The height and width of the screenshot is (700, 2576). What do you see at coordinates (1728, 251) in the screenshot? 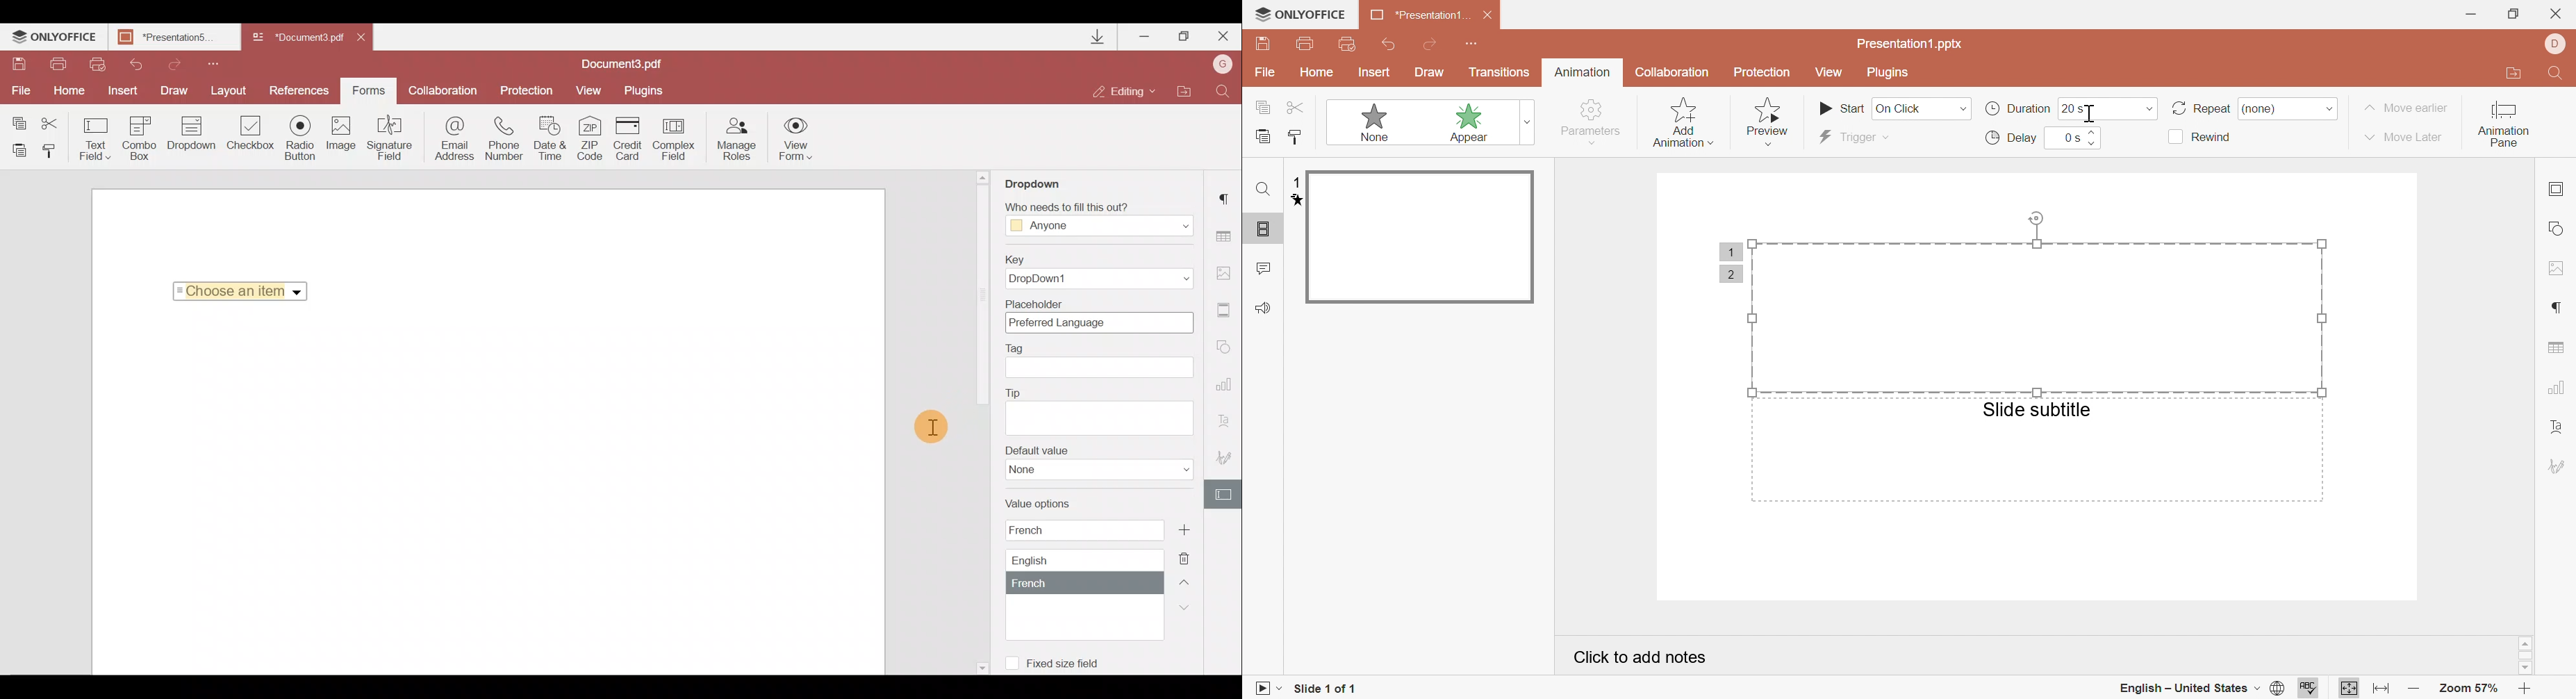
I see `1` at bounding box center [1728, 251].